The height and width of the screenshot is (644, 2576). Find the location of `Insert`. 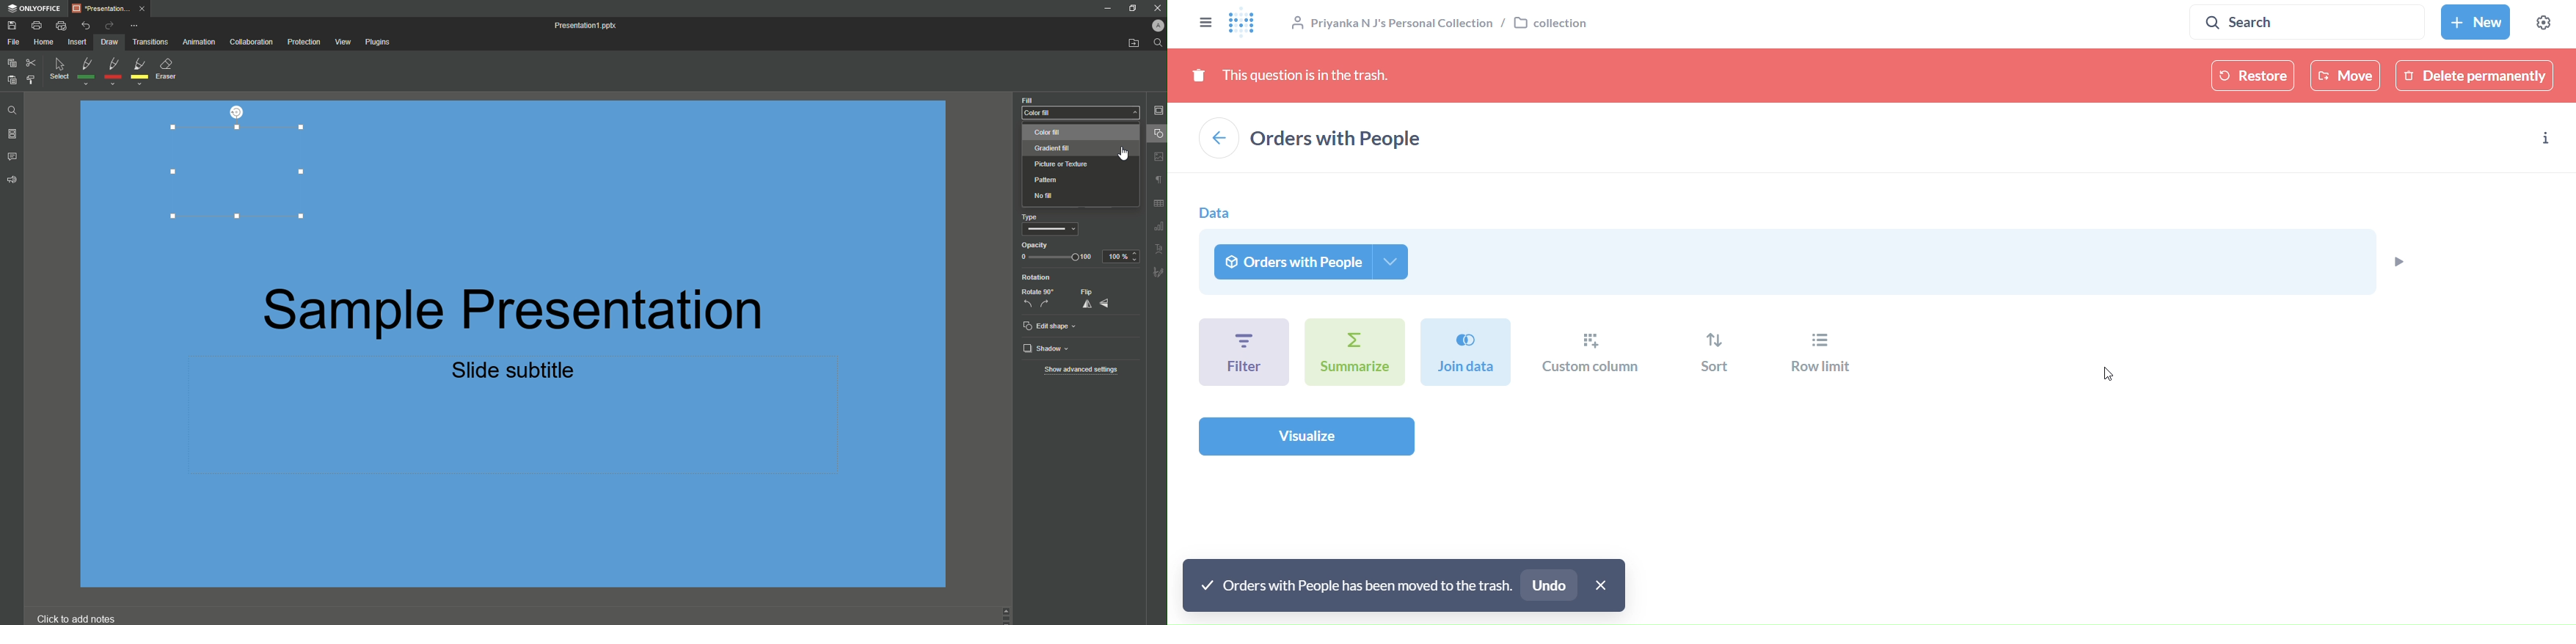

Insert is located at coordinates (76, 43).